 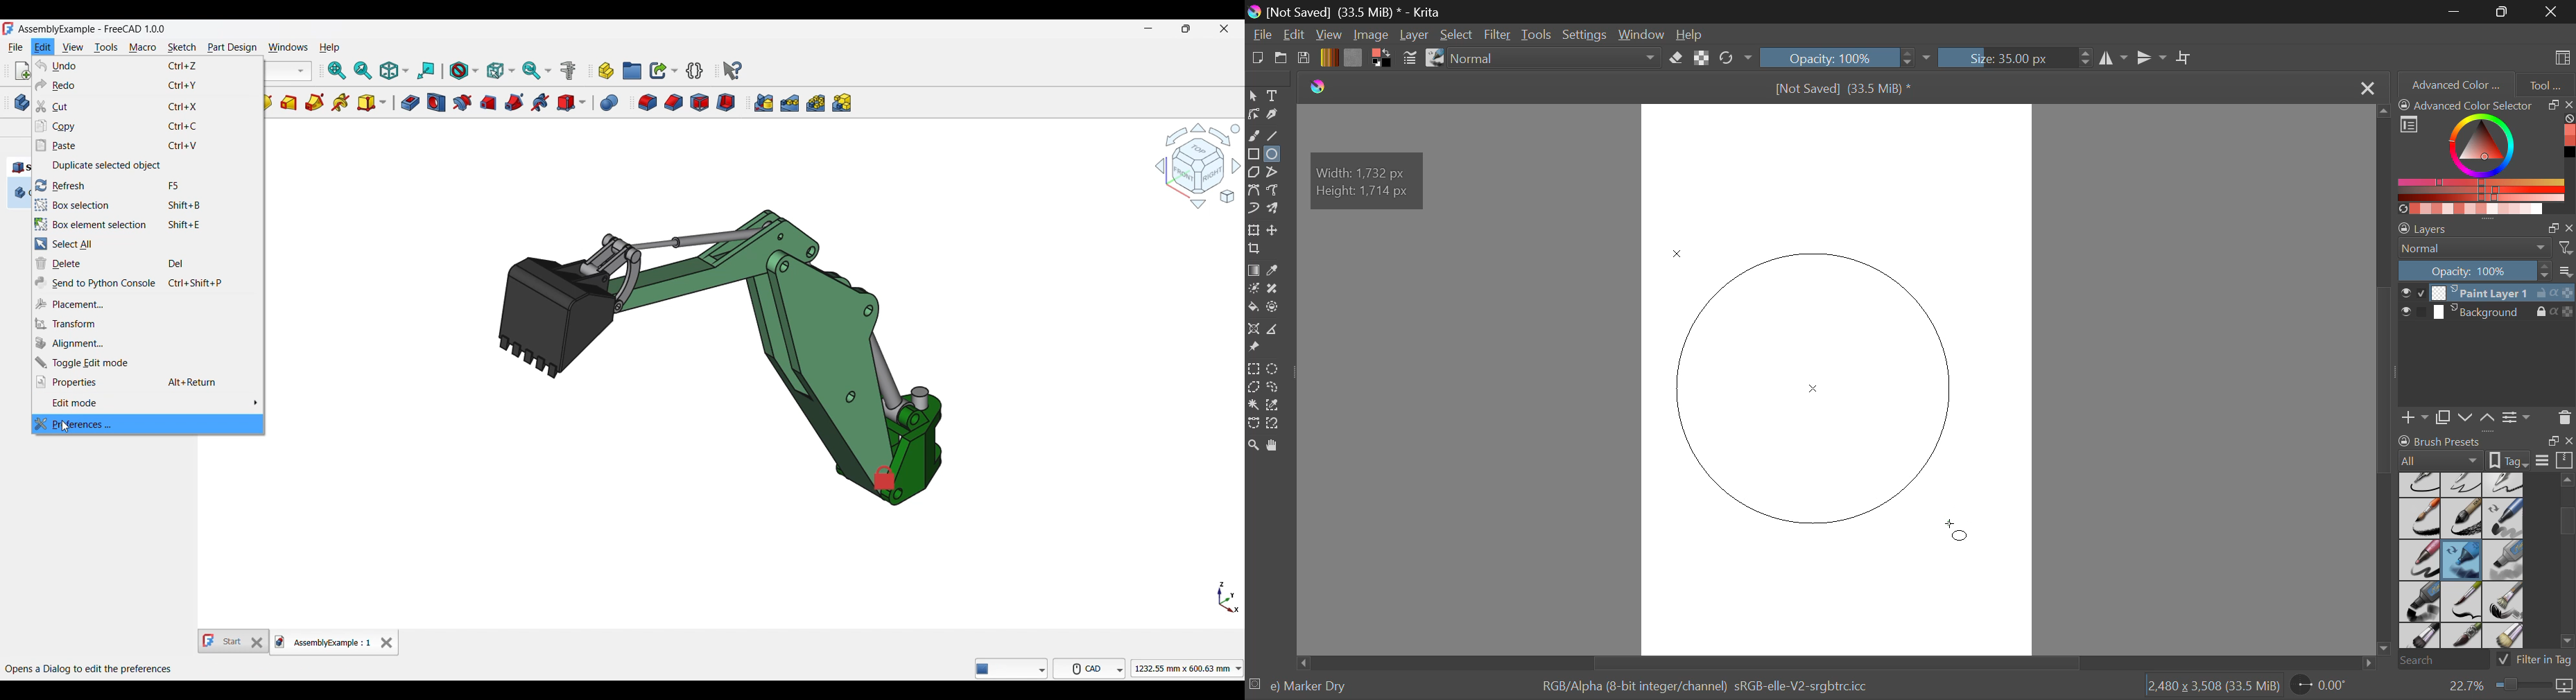 What do you see at coordinates (1414, 35) in the screenshot?
I see `Layer` at bounding box center [1414, 35].